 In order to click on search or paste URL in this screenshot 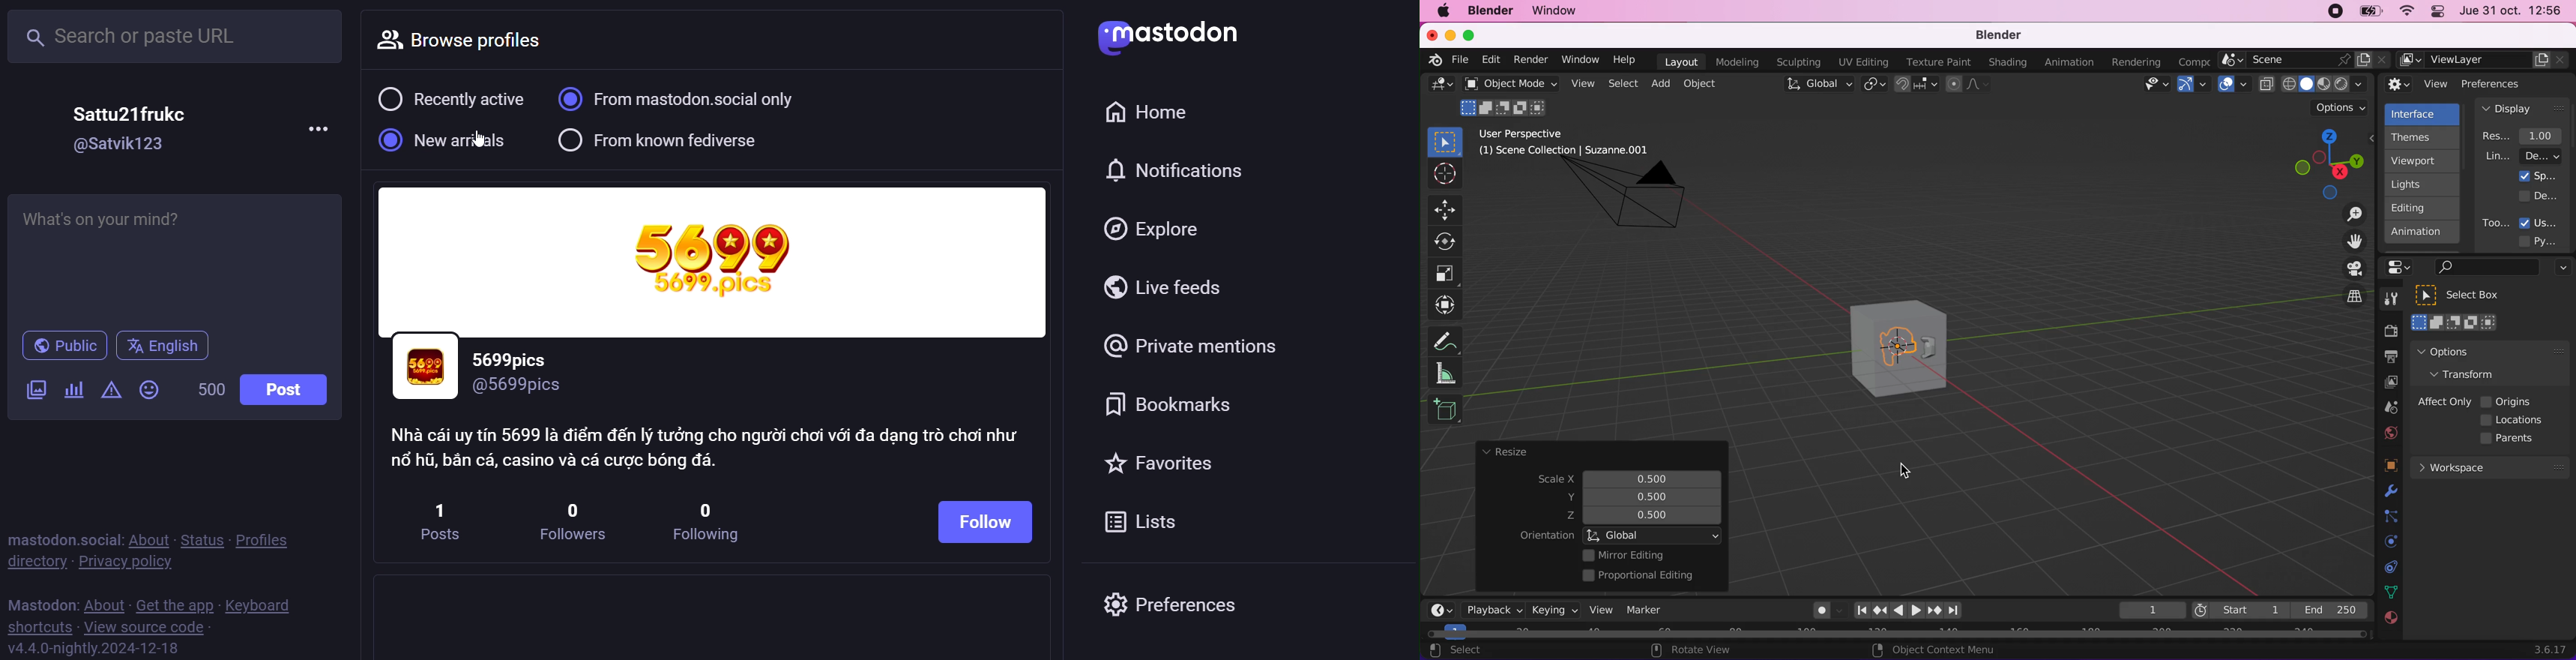, I will do `click(175, 35)`.